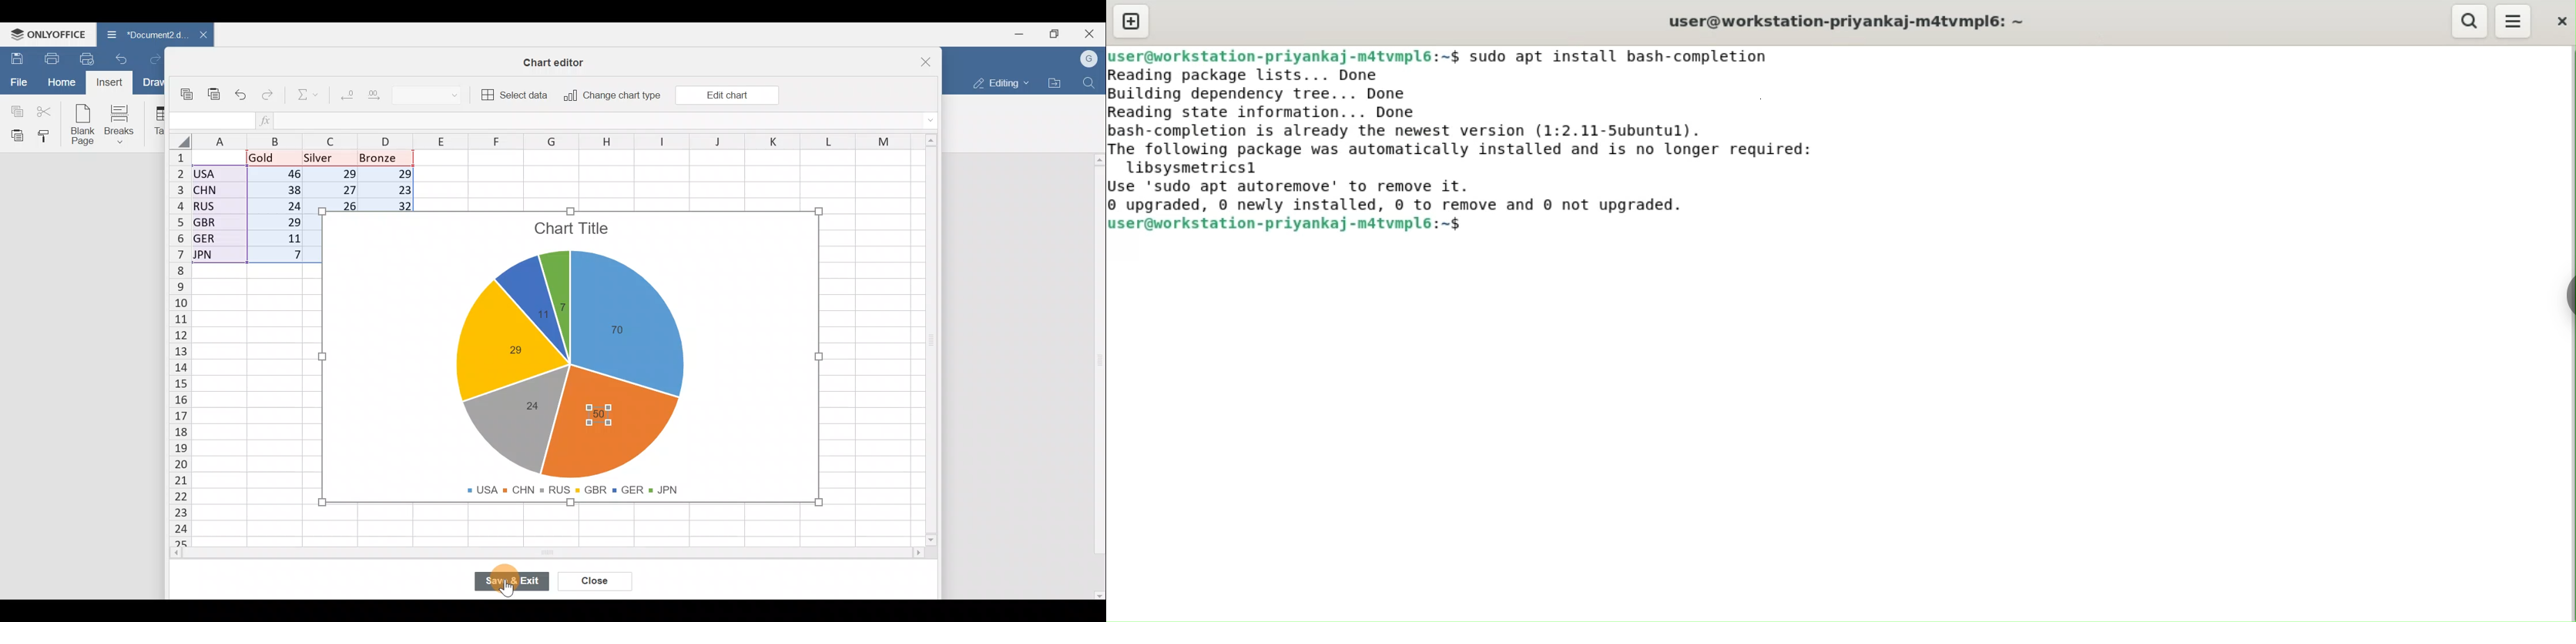  Describe the element at coordinates (17, 81) in the screenshot. I see `File` at that location.